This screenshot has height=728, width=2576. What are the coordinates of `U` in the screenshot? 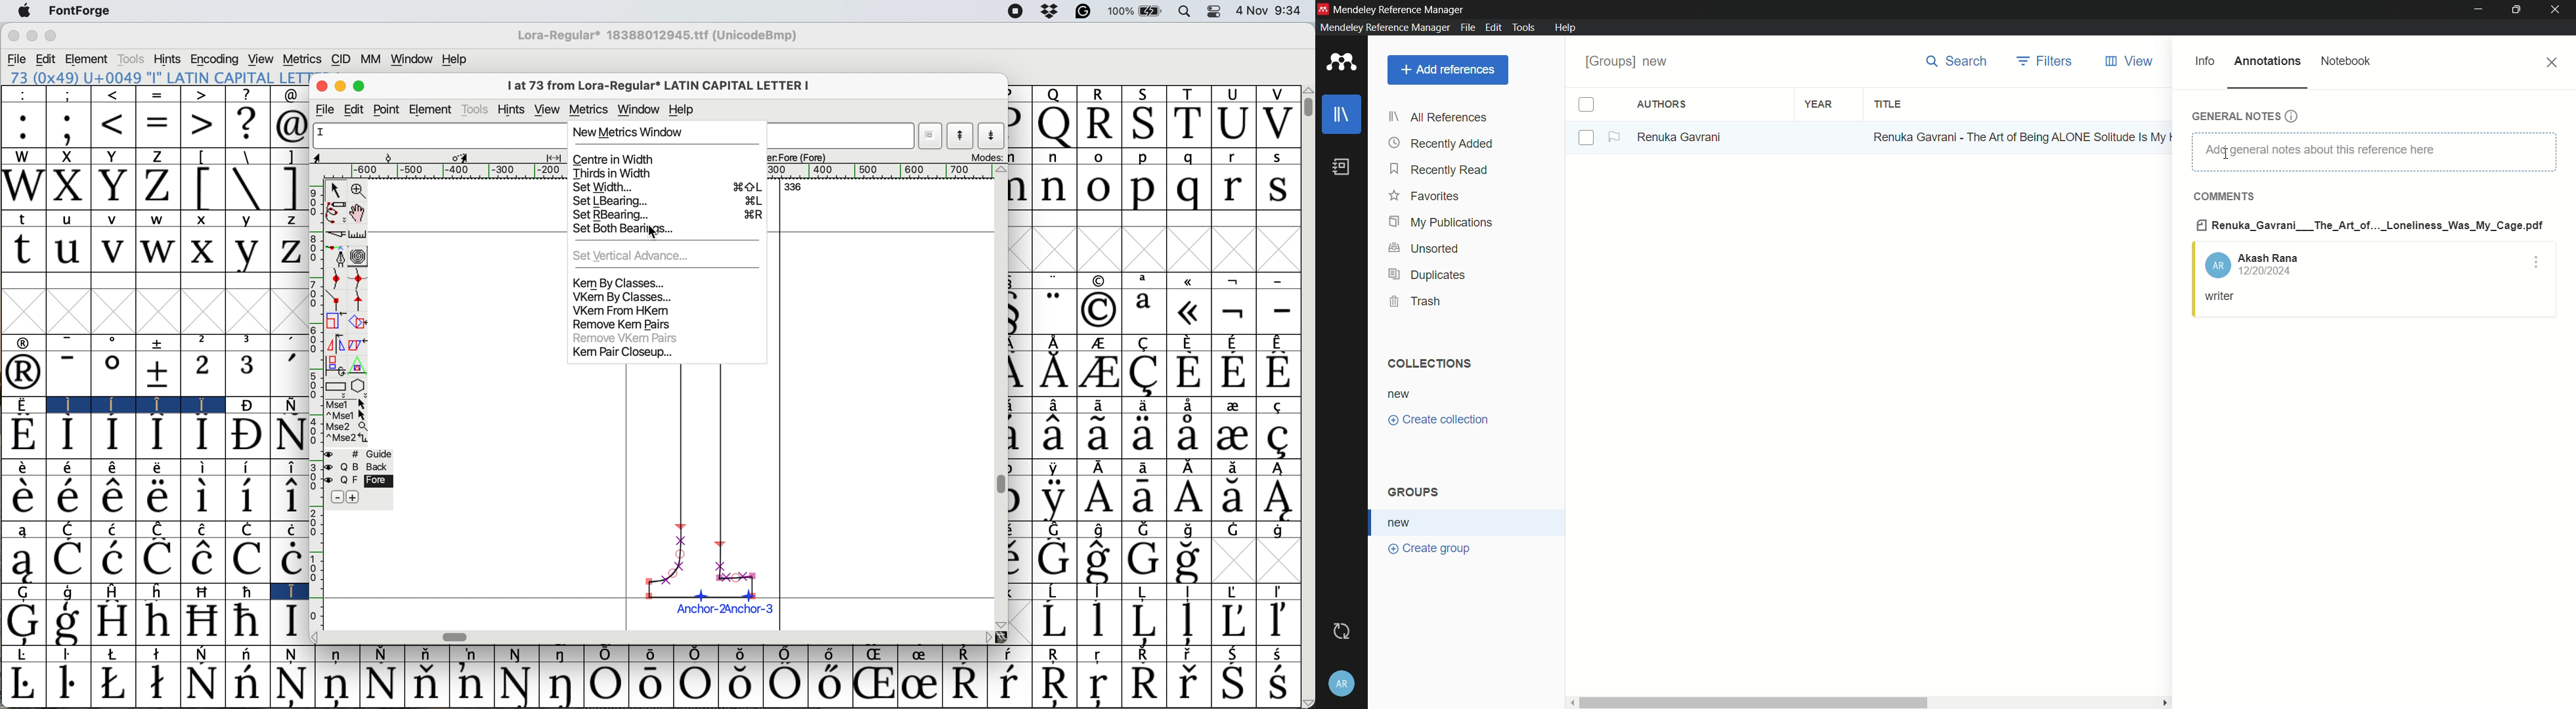 It's located at (1232, 126).